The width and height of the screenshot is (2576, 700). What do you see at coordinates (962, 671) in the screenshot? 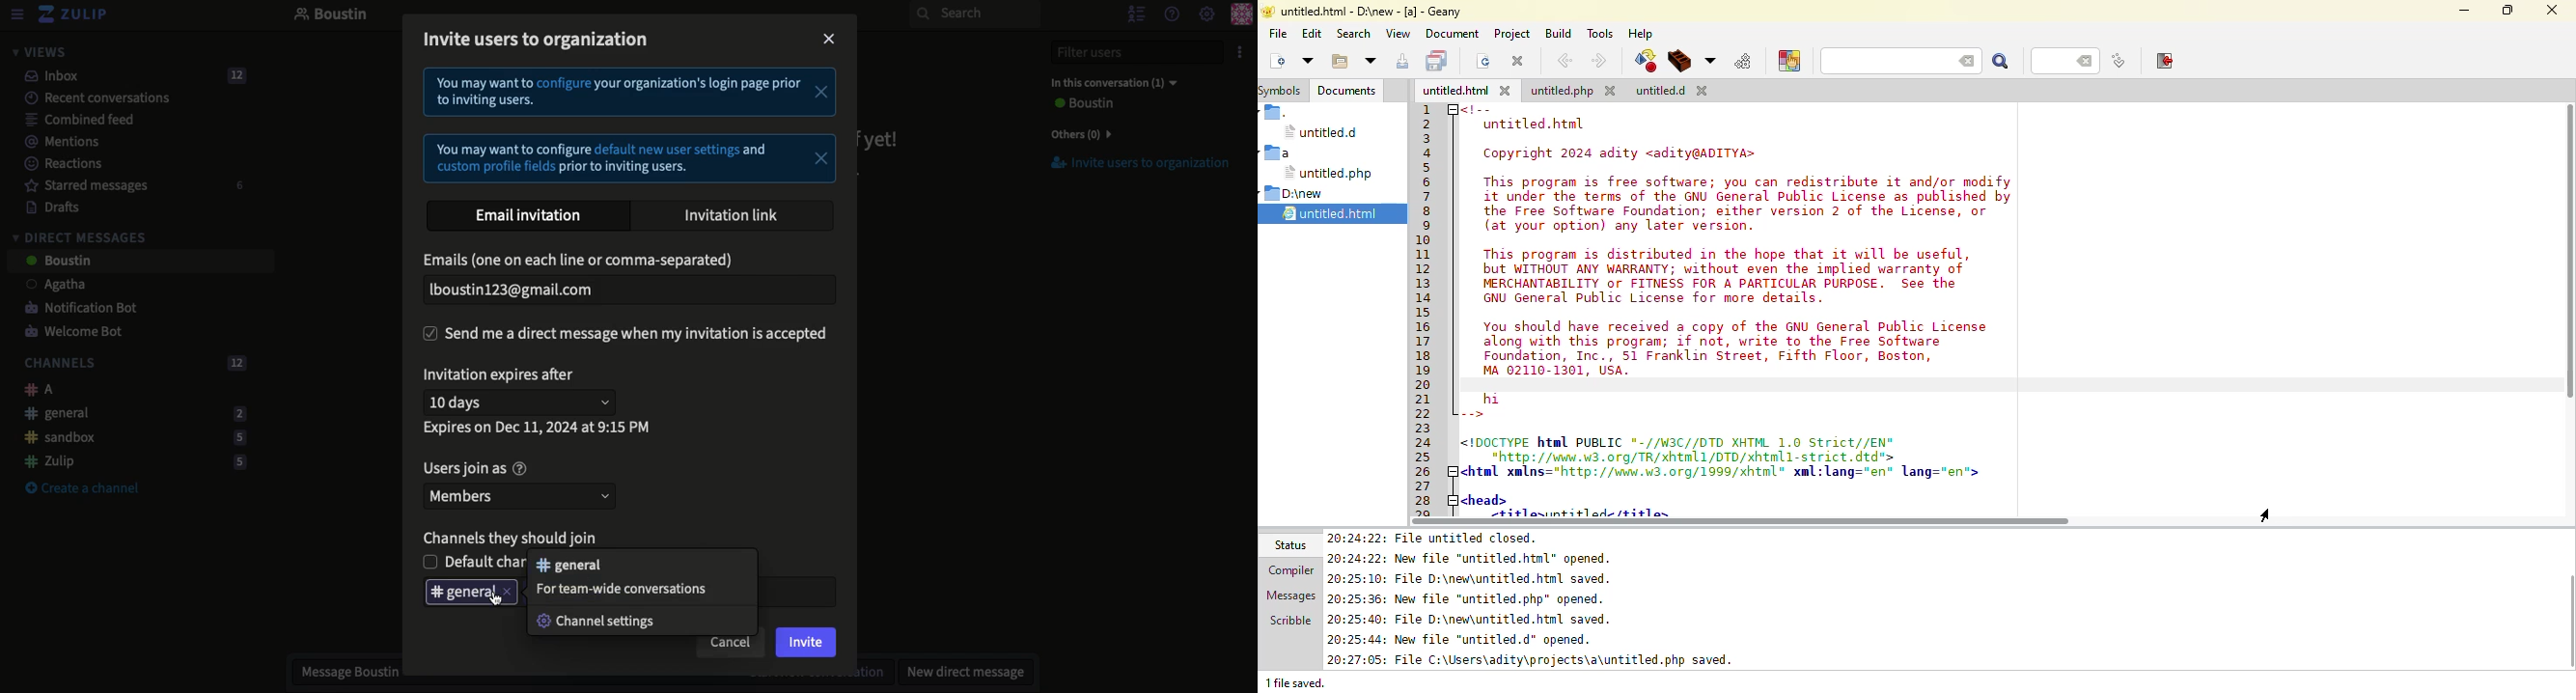
I see `New DM` at bounding box center [962, 671].